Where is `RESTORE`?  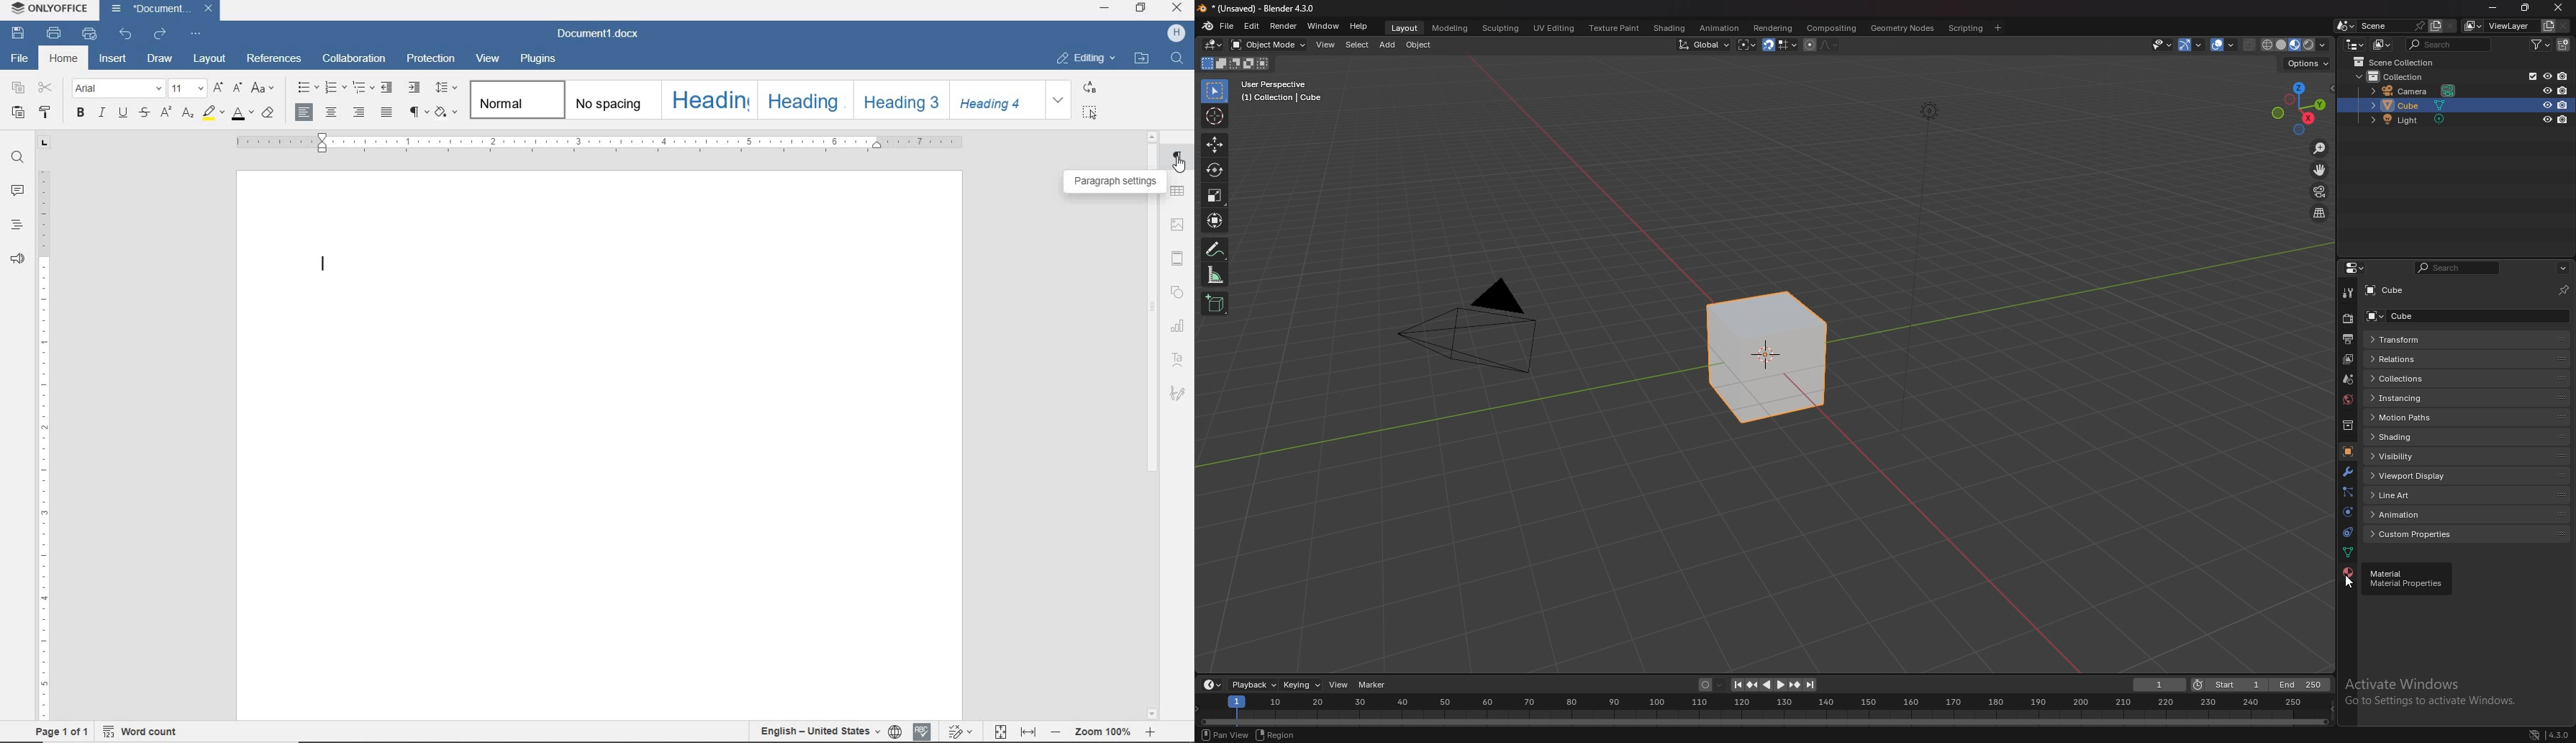 RESTORE is located at coordinates (1142, 9).